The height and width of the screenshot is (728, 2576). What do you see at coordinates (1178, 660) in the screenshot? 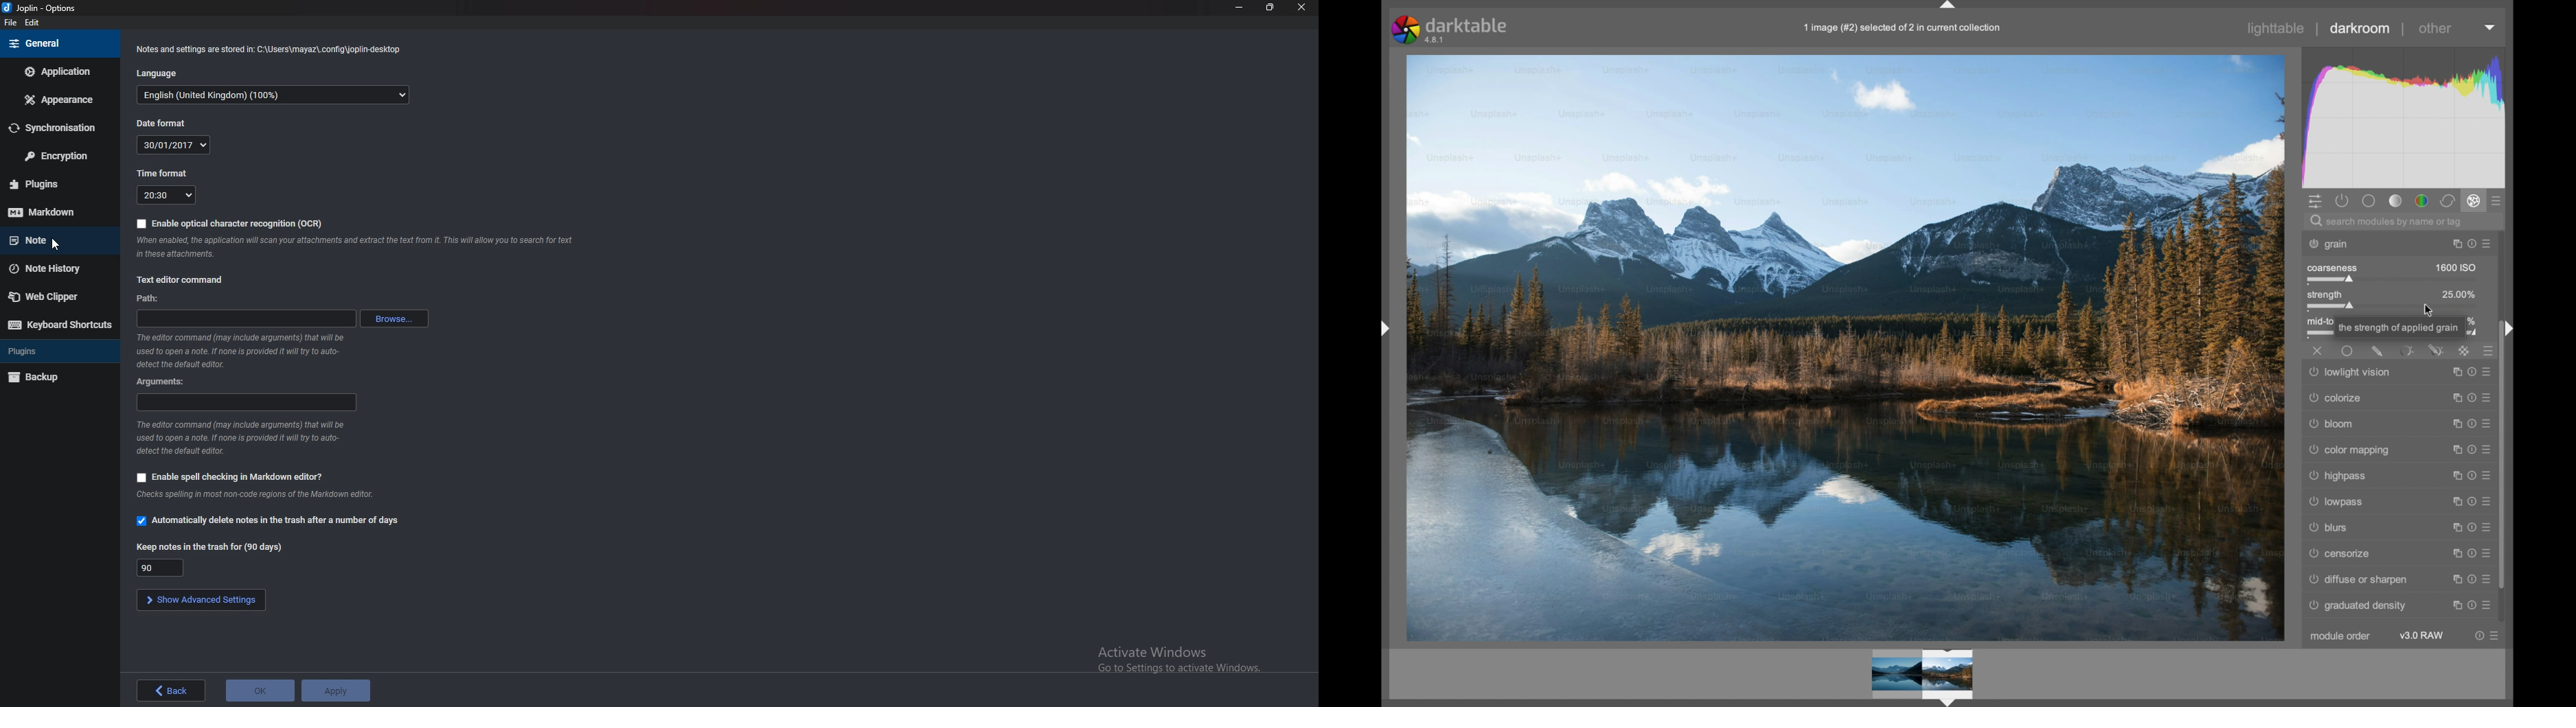
I see `activate windows pop up` at bounding box center [1178, 660].